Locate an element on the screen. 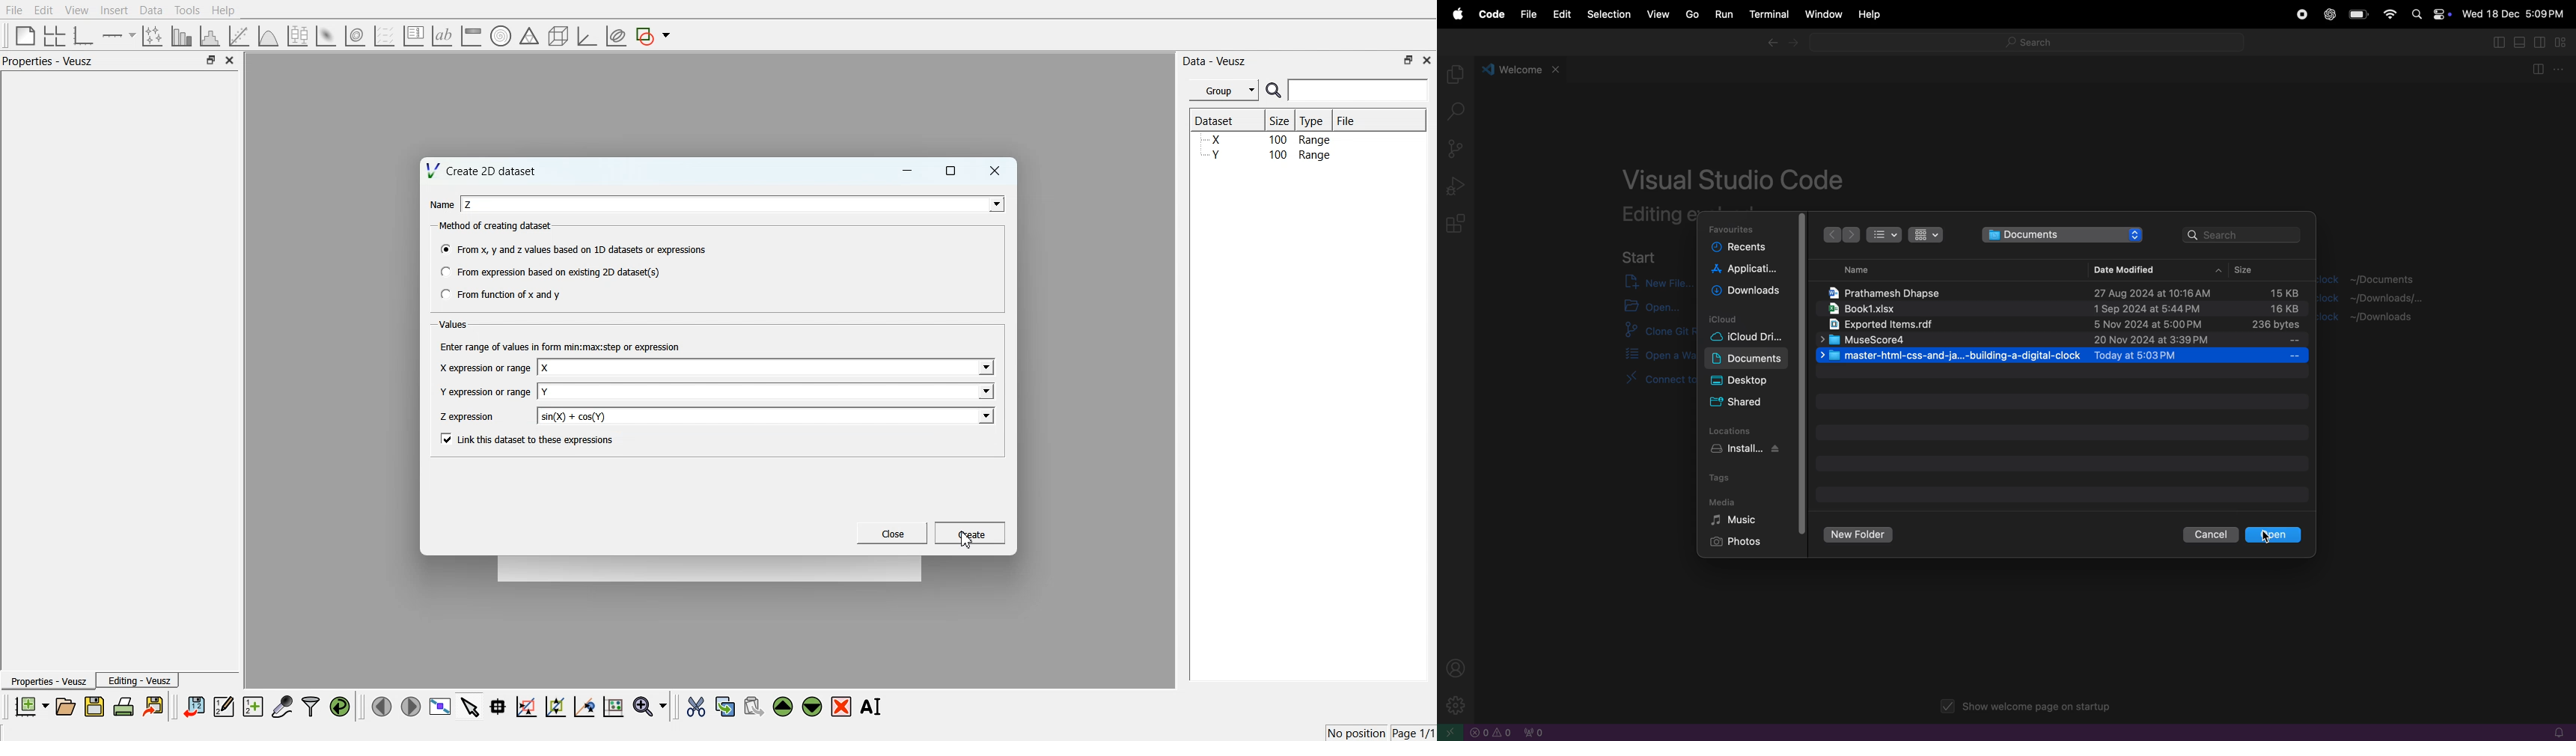  size is located at coordinates (2257, 271).